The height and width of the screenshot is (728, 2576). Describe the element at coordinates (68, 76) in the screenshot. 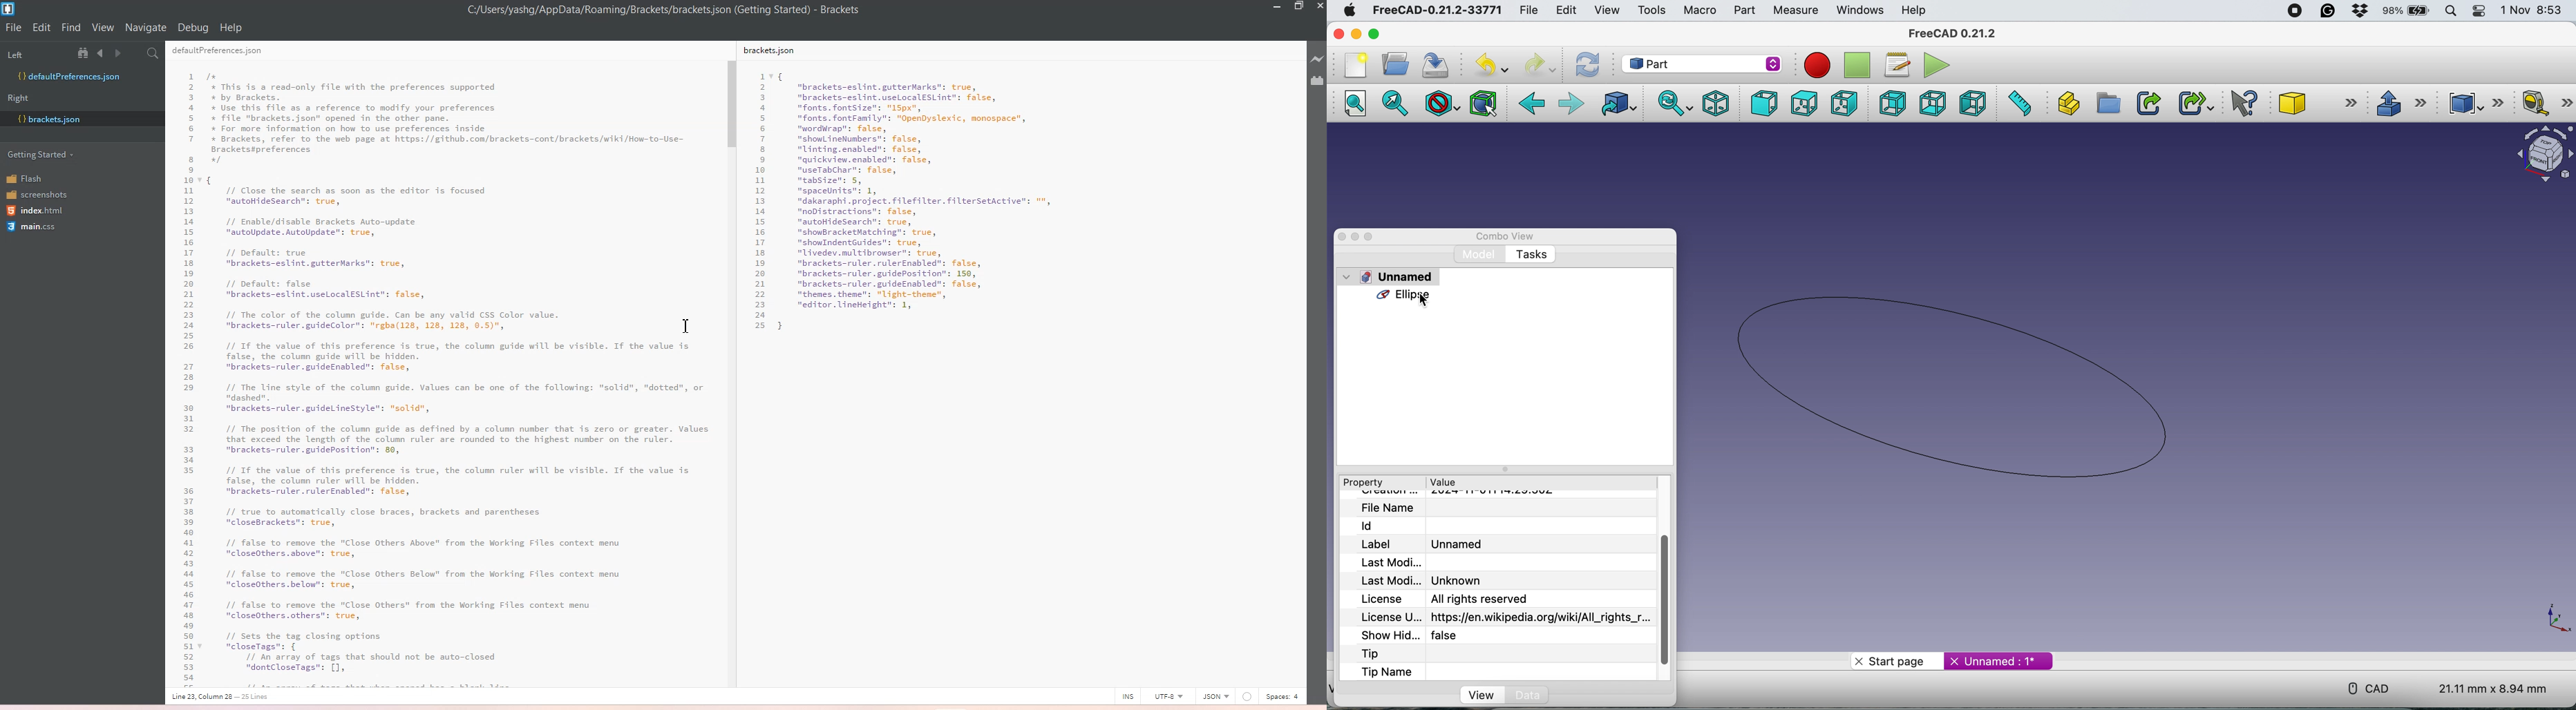

I see `Default Preferences.json` at that location.